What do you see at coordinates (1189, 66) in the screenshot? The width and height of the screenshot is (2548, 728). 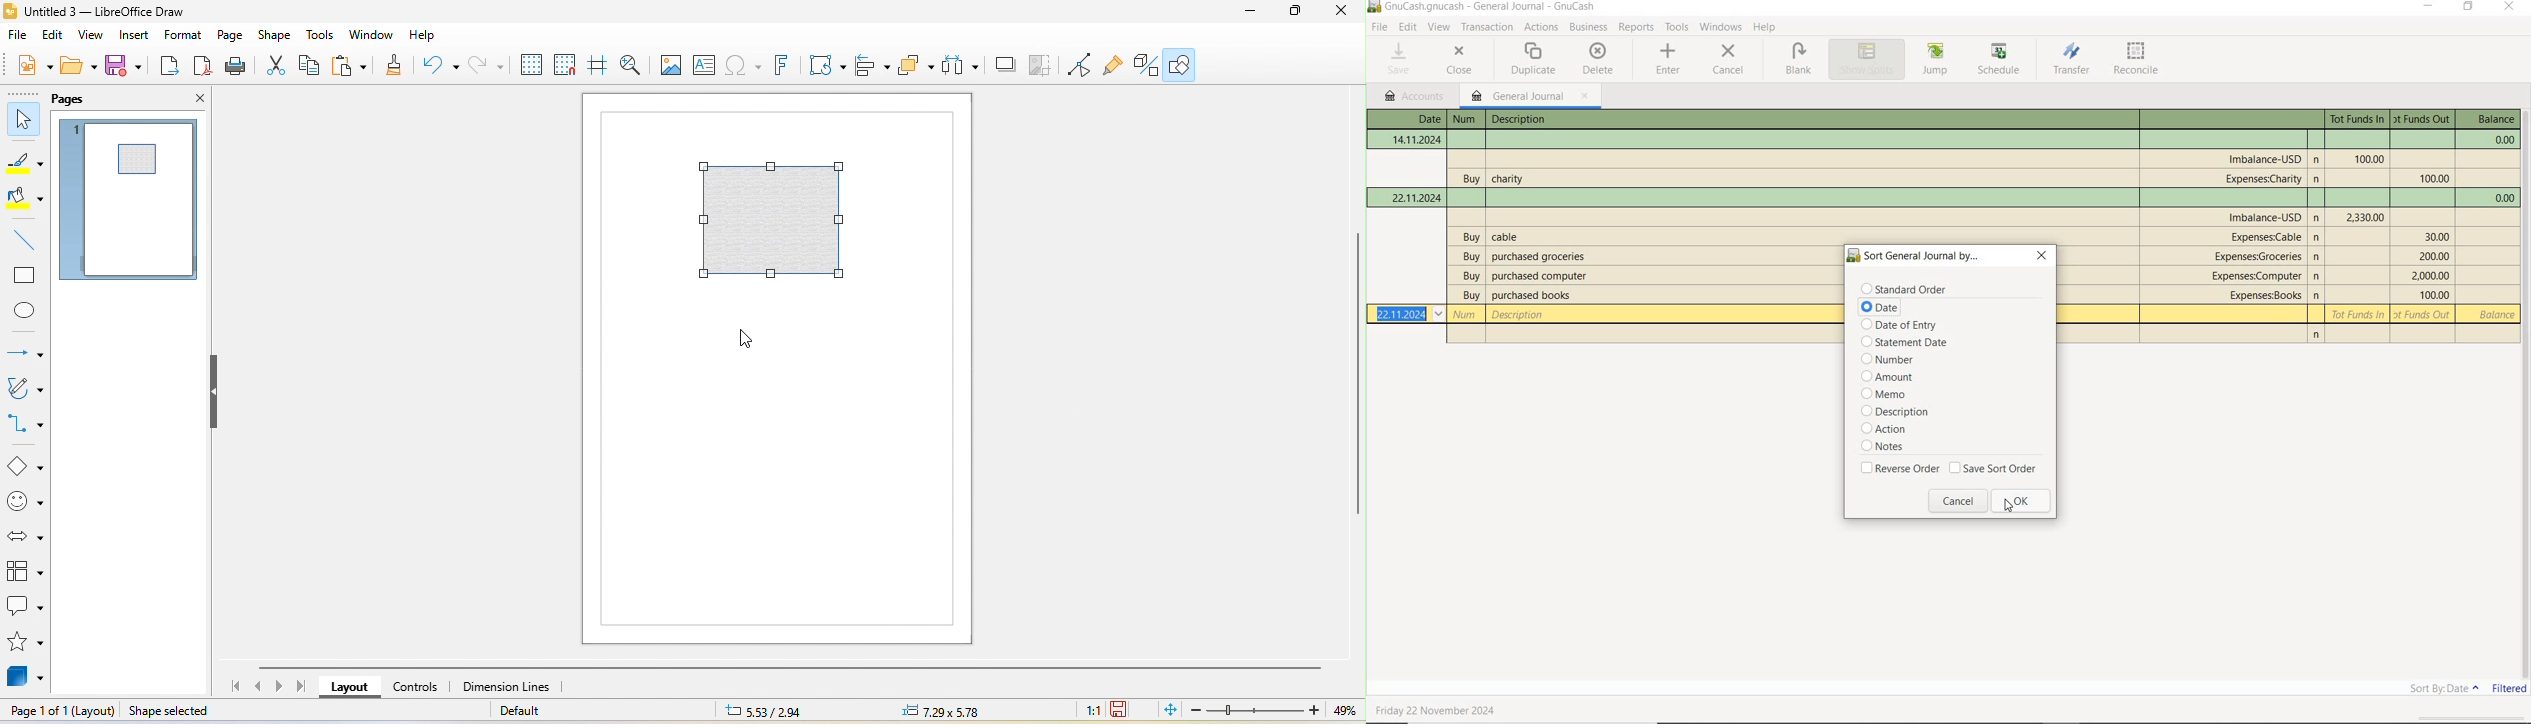 I see `show draw function` at bounding box center [1189, 66].